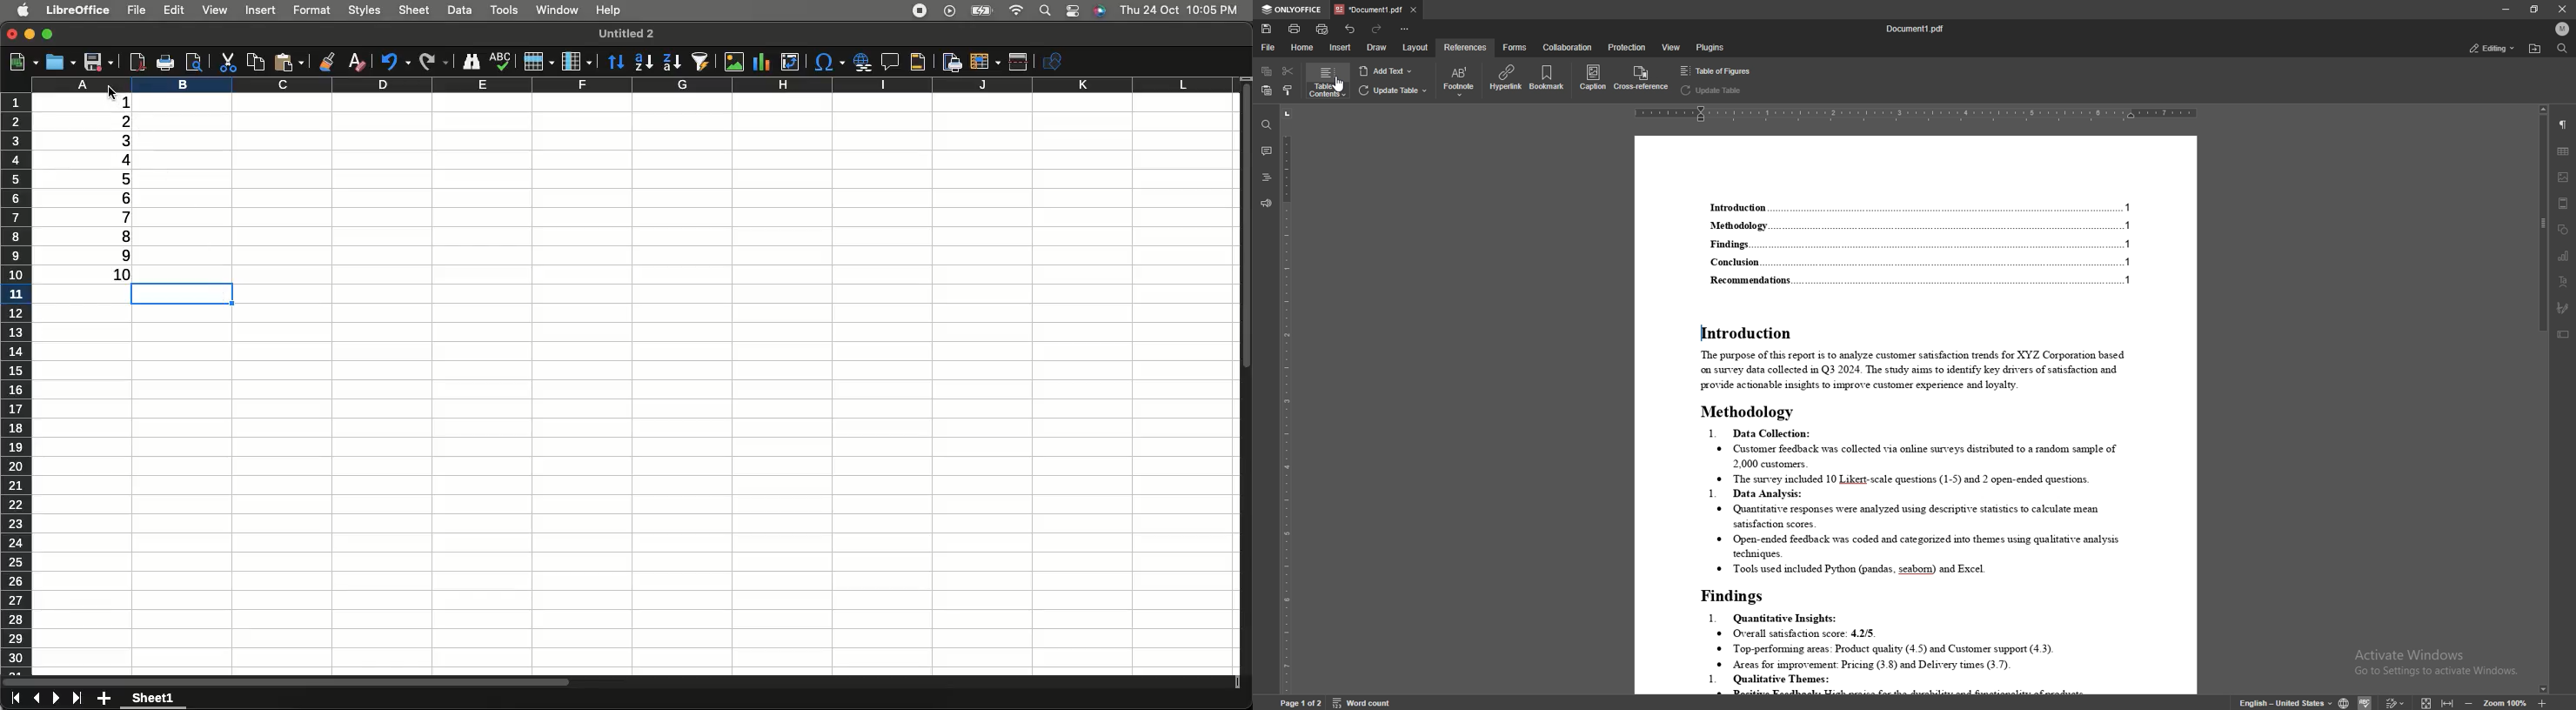 Image resolution: width=2576 pixels, height=728 pixels. Describe the element at coordinates (1268, 70) in the screenshot. I see `copy` at that location.